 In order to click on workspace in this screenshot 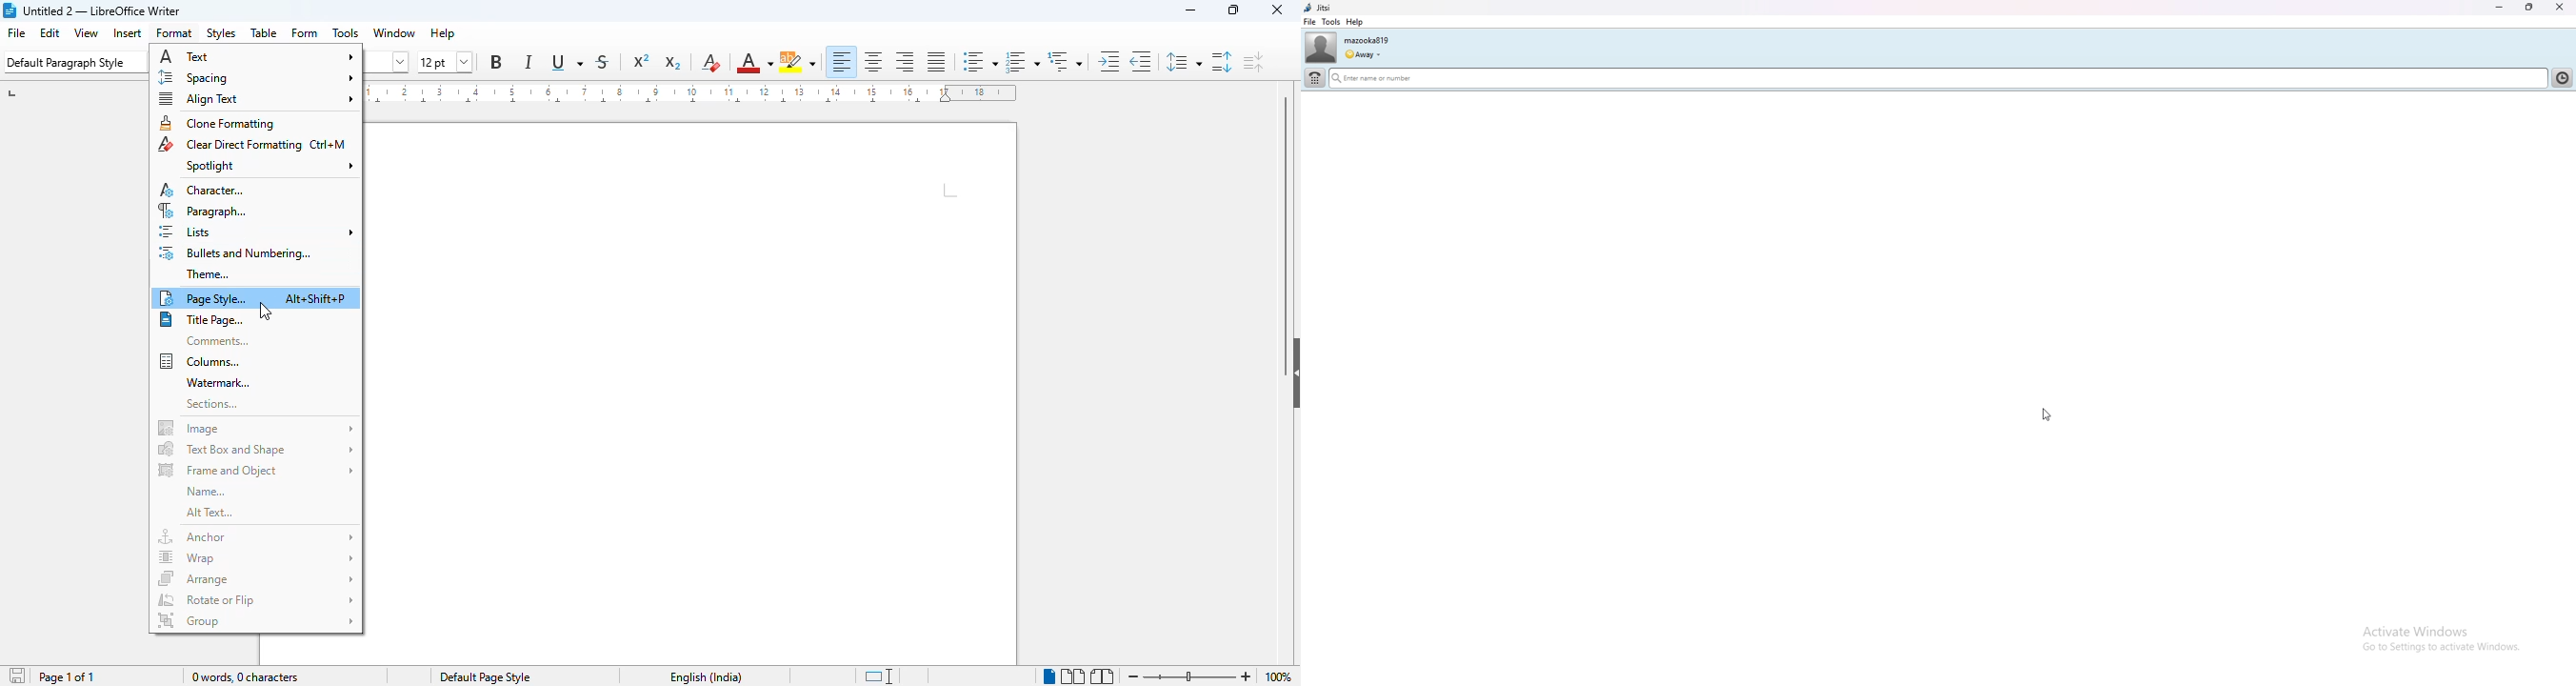, I will do `click(695, 393)`.